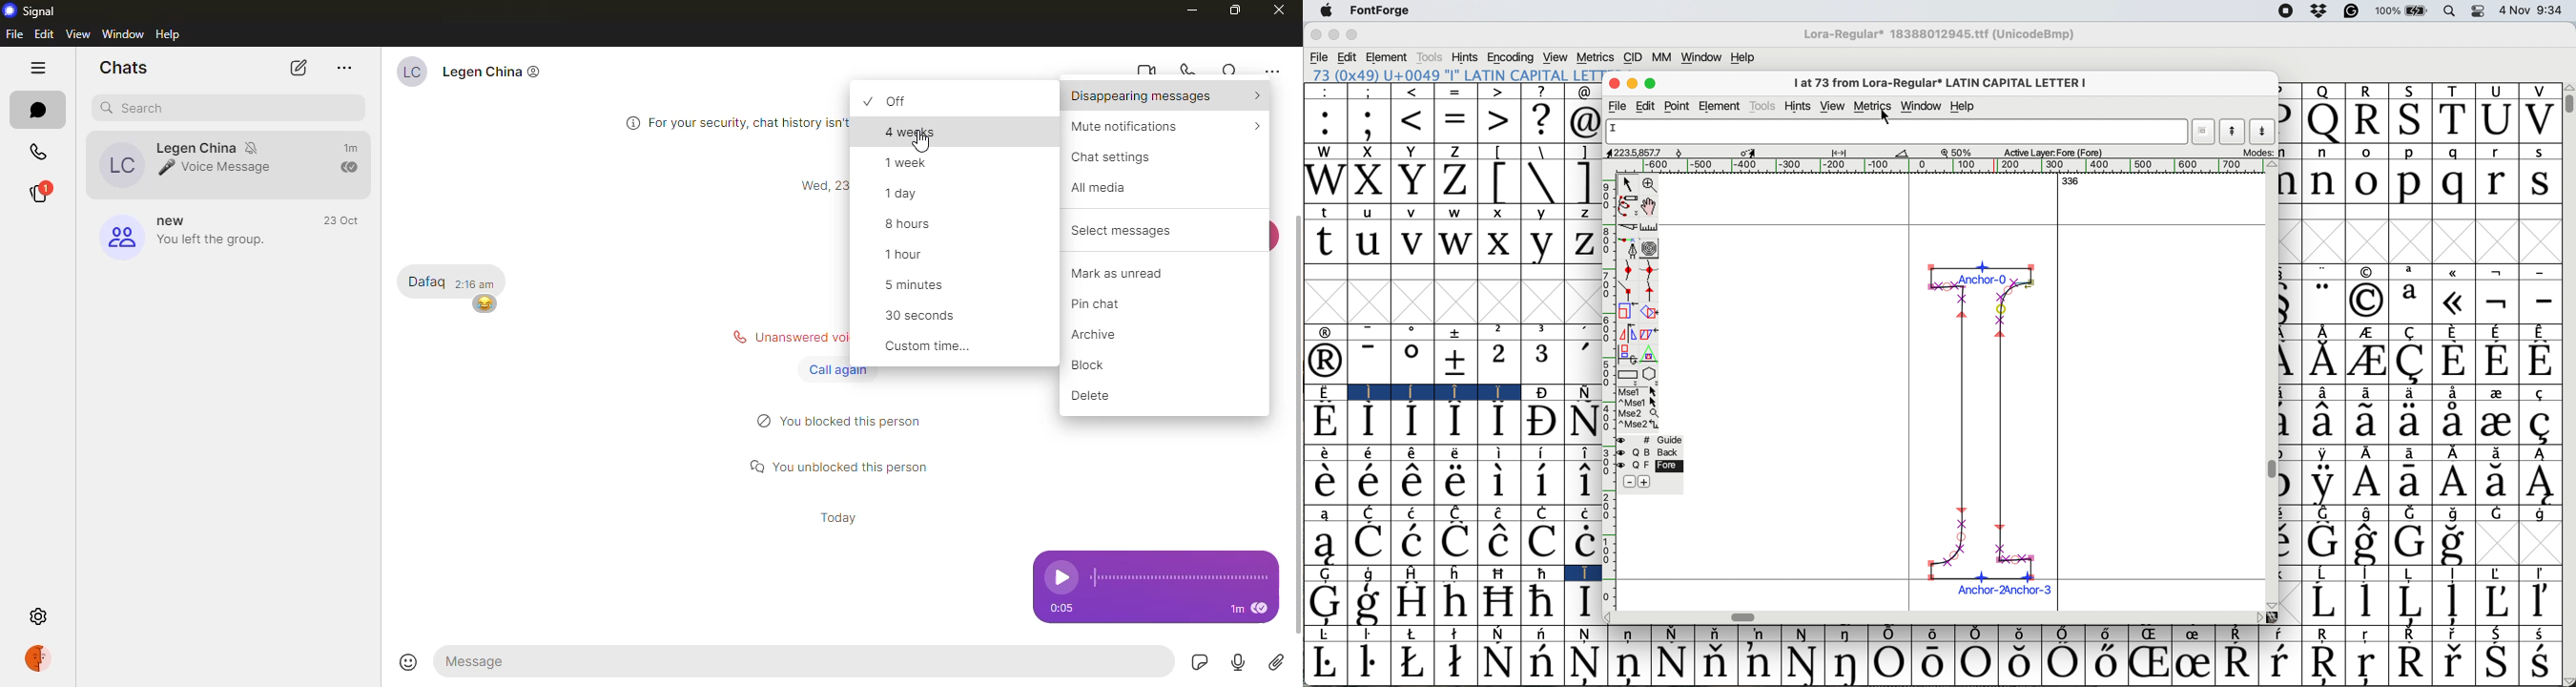  Describe the element at coordinates (1106, 335) in the screenshot. I see `archive` at that location.